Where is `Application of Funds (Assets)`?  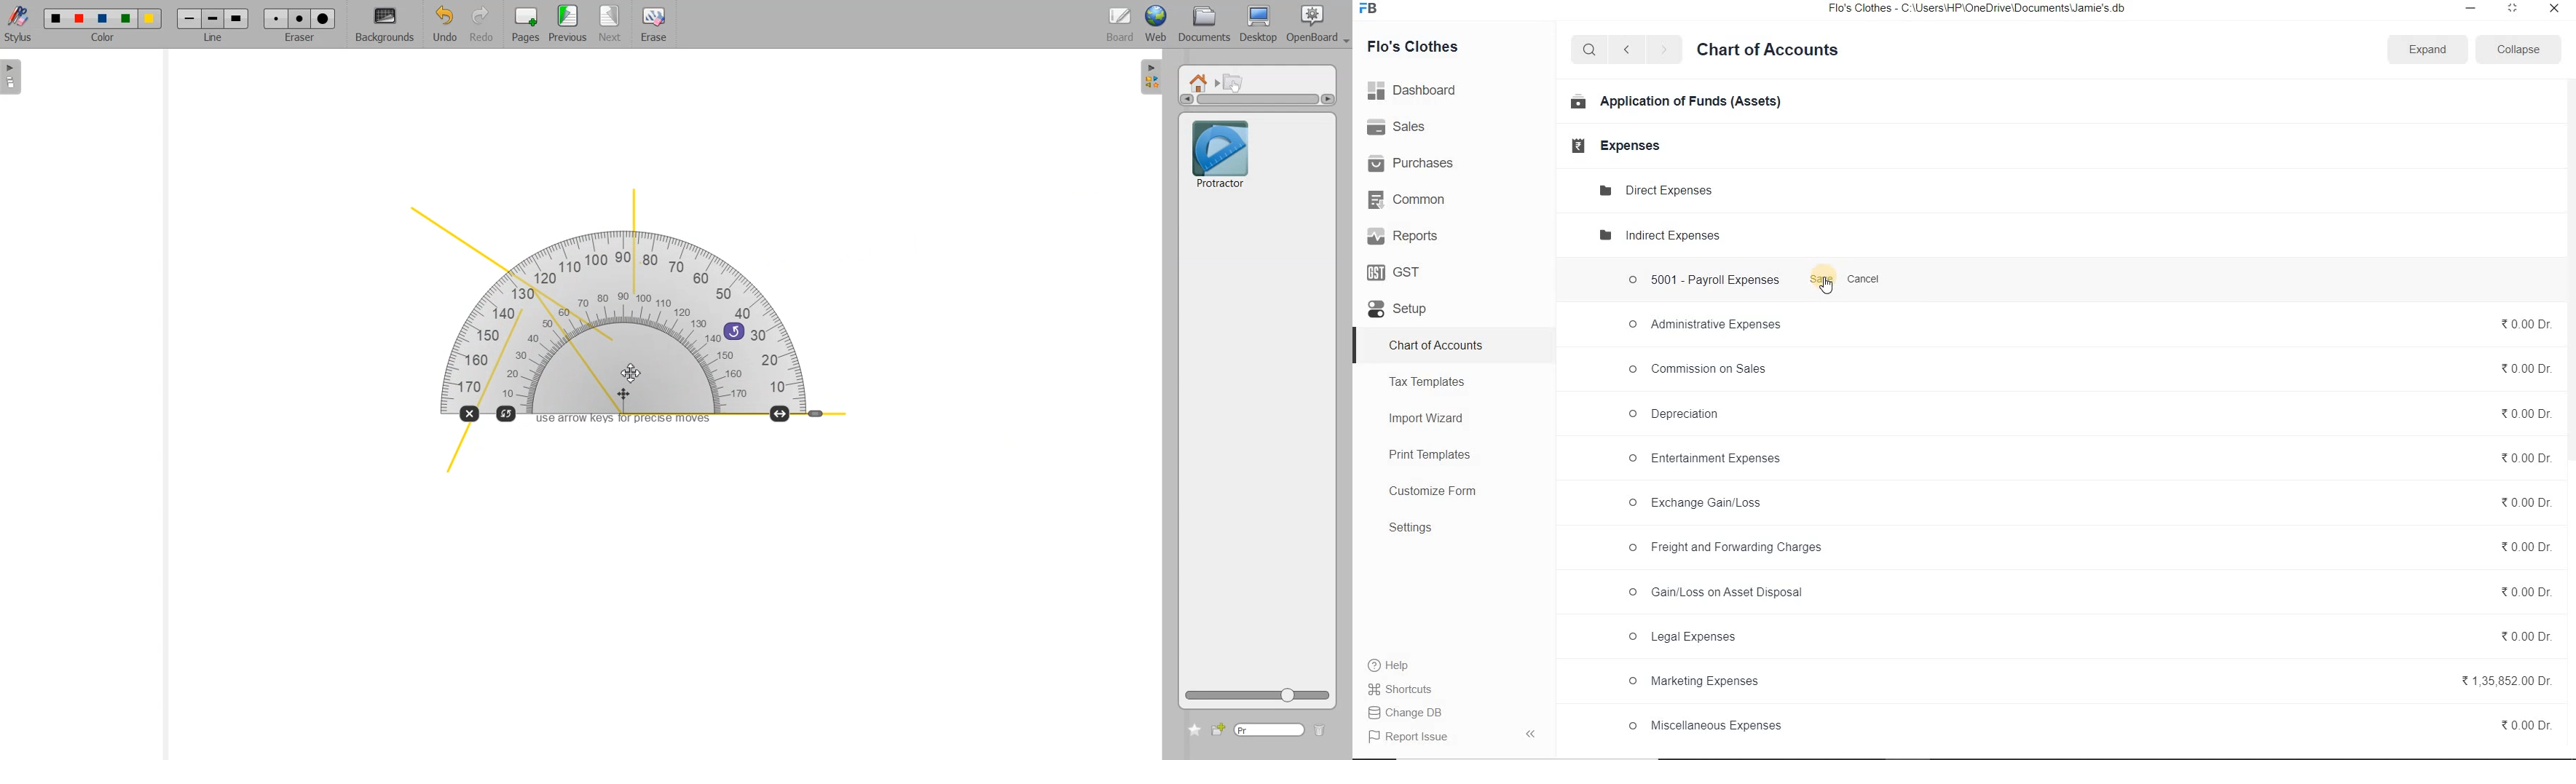
Application of Funds (Assets) is located at coordinates (1677, 103).